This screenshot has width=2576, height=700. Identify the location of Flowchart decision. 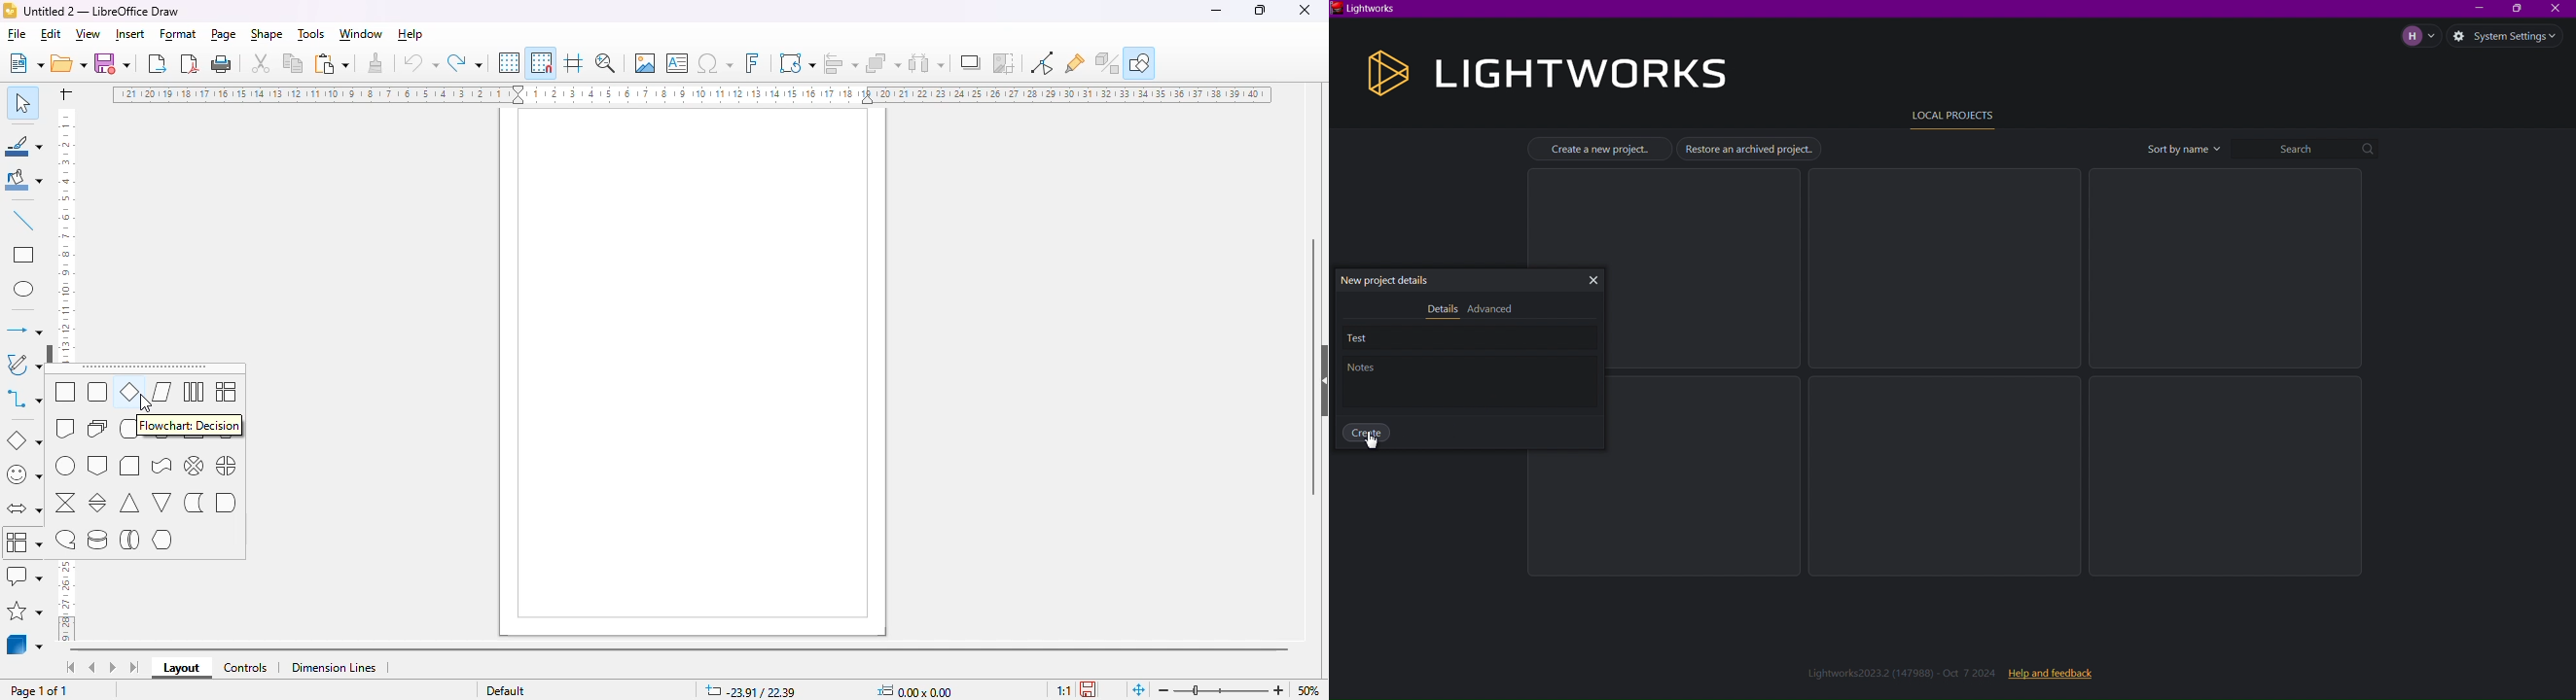
(194, 425).